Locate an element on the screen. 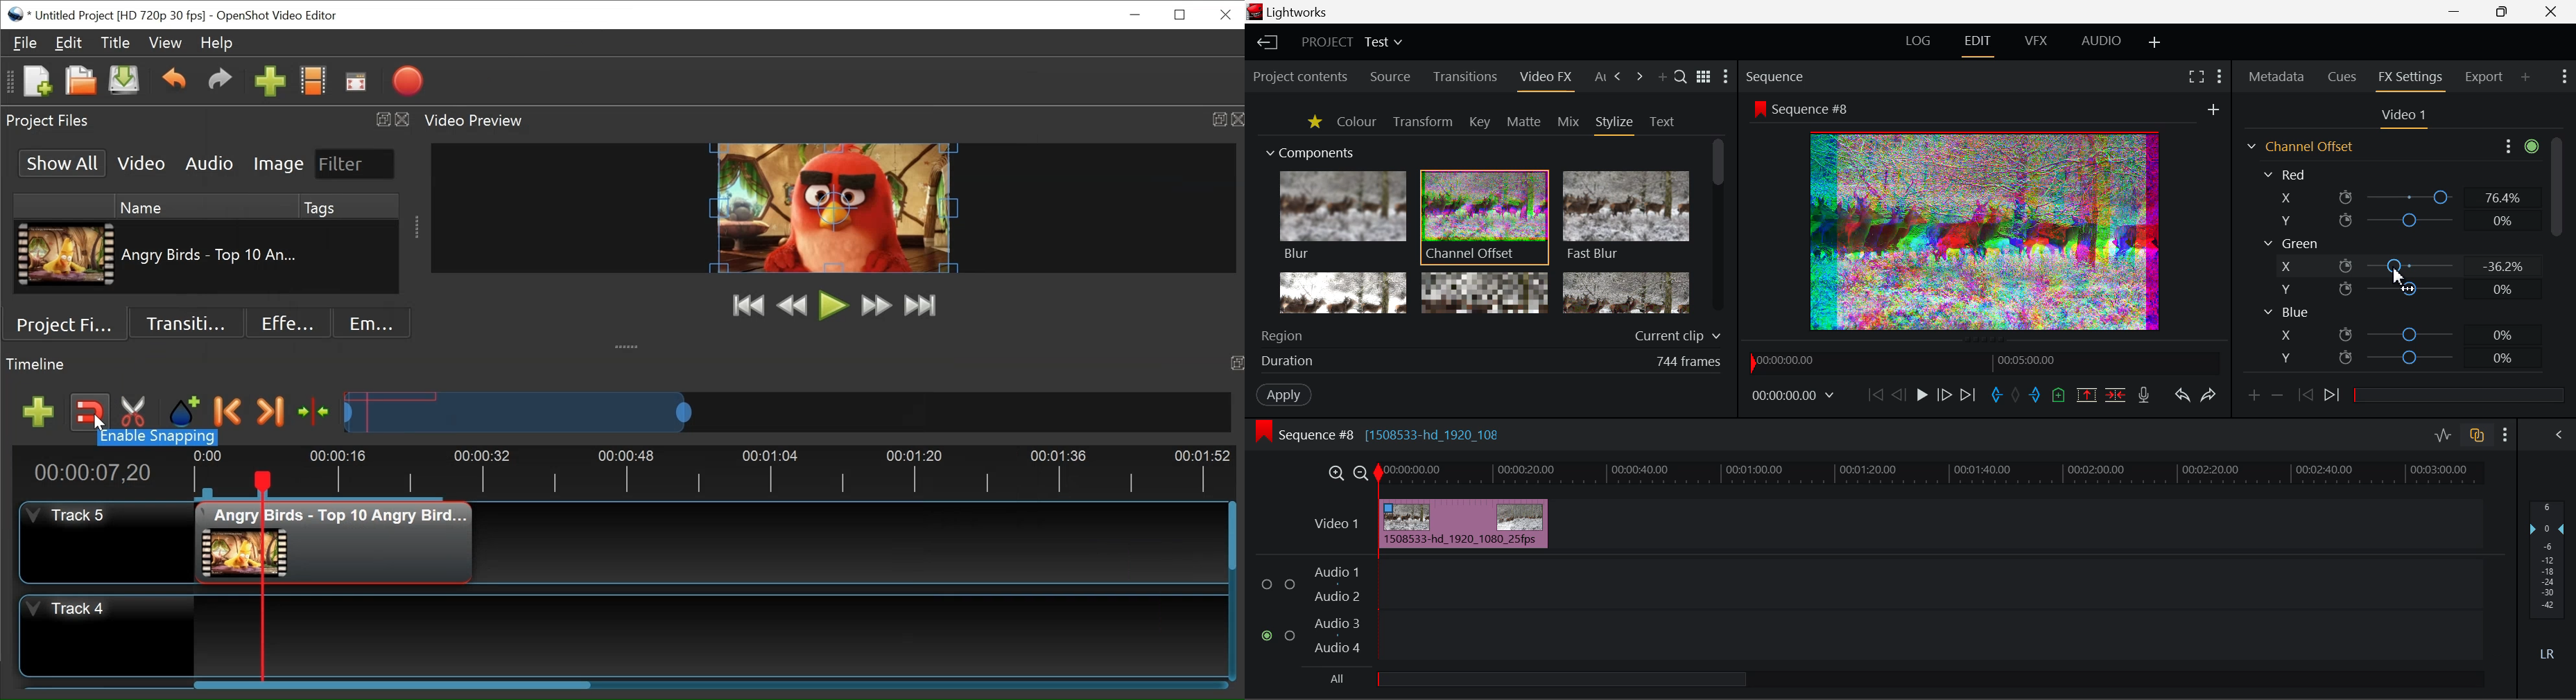  Video Preview Panel is located at coordinates (831, 120).